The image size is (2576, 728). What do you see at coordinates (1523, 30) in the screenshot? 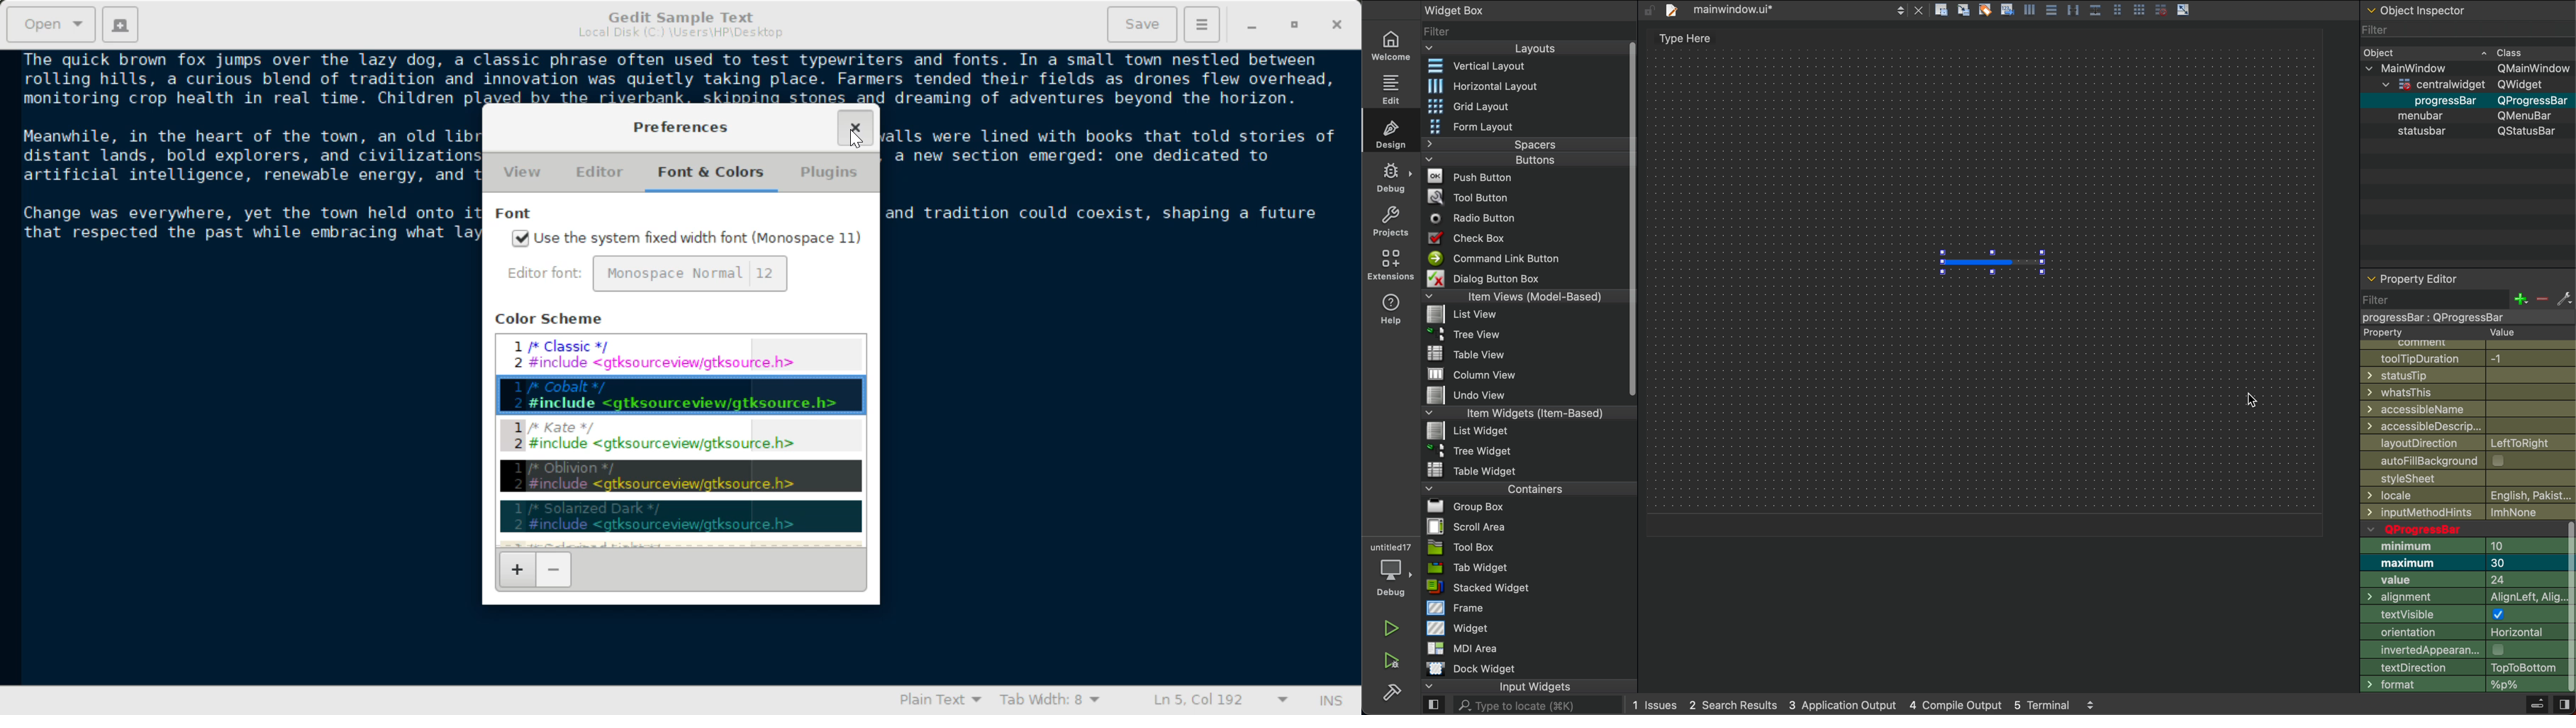
I see `widget list` at bounding box center [1523, 30].